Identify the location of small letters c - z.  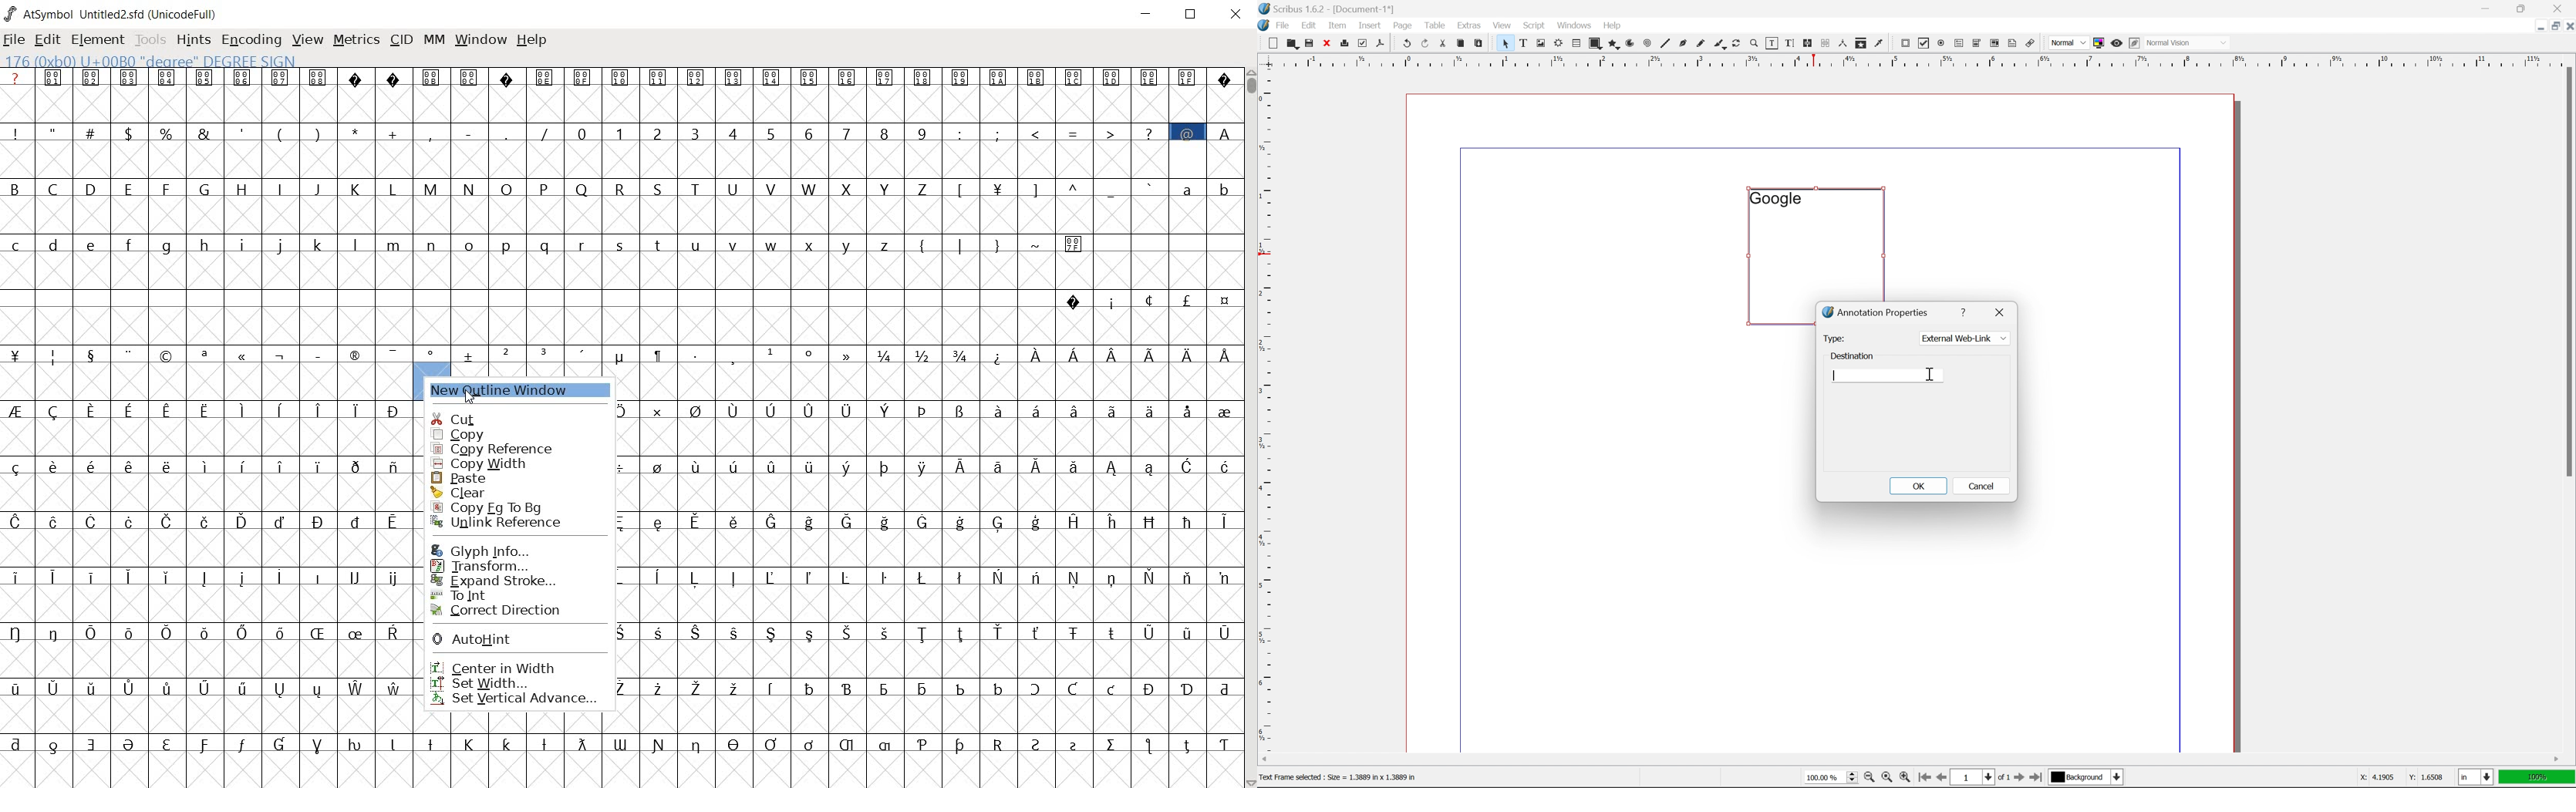
(451, 243).